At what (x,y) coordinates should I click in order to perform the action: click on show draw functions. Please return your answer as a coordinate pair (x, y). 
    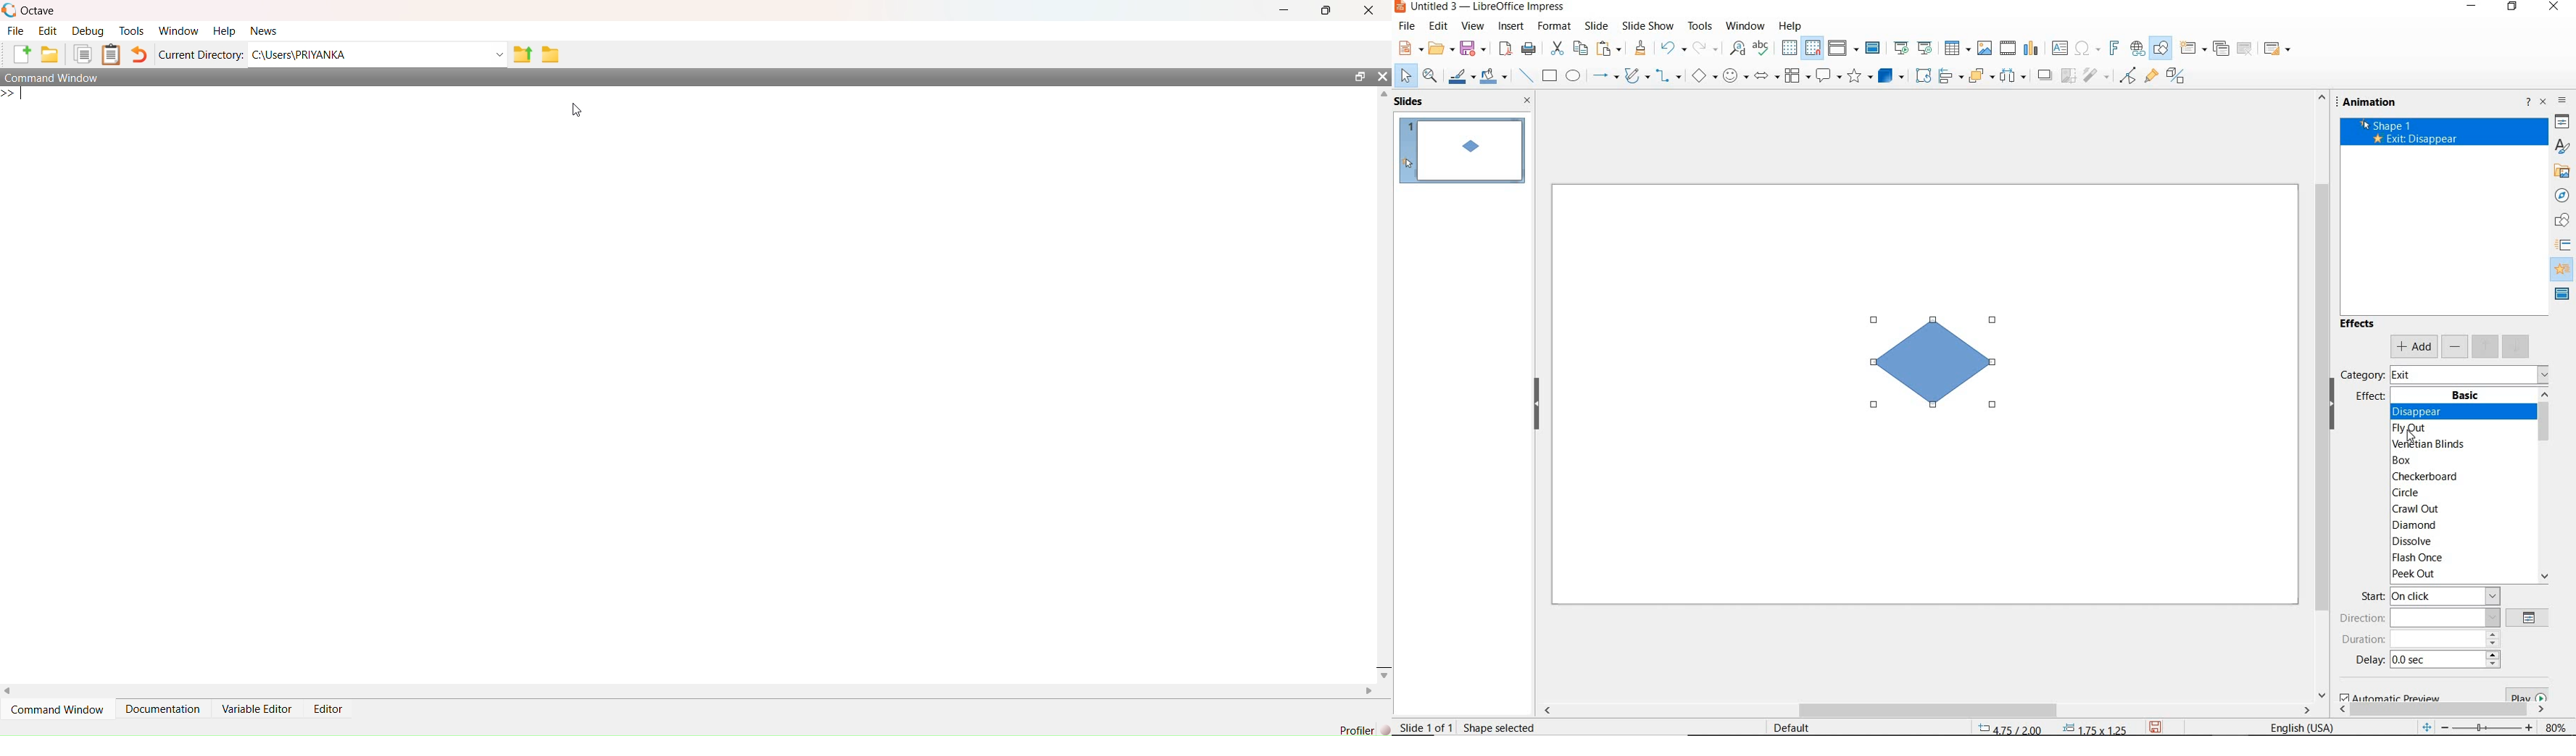
    Looking at the image, I should click on (2161, 49).